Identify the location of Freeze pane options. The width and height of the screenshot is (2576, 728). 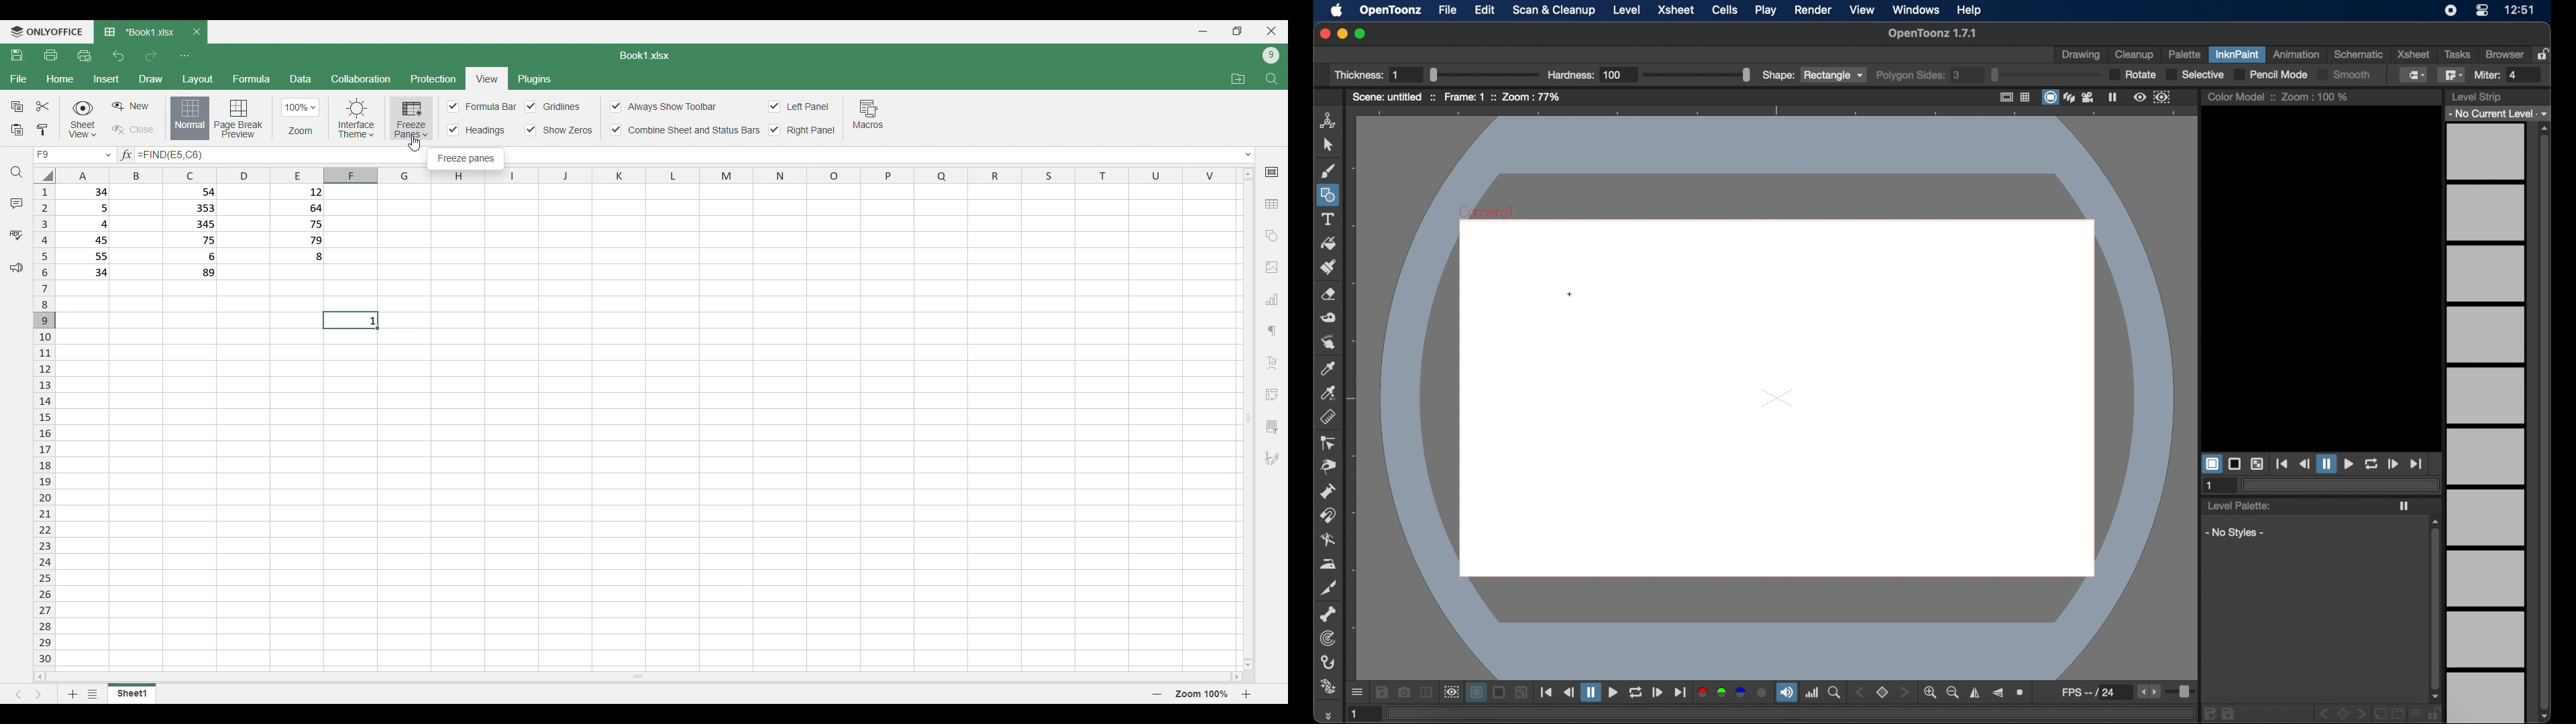
(411, 118).